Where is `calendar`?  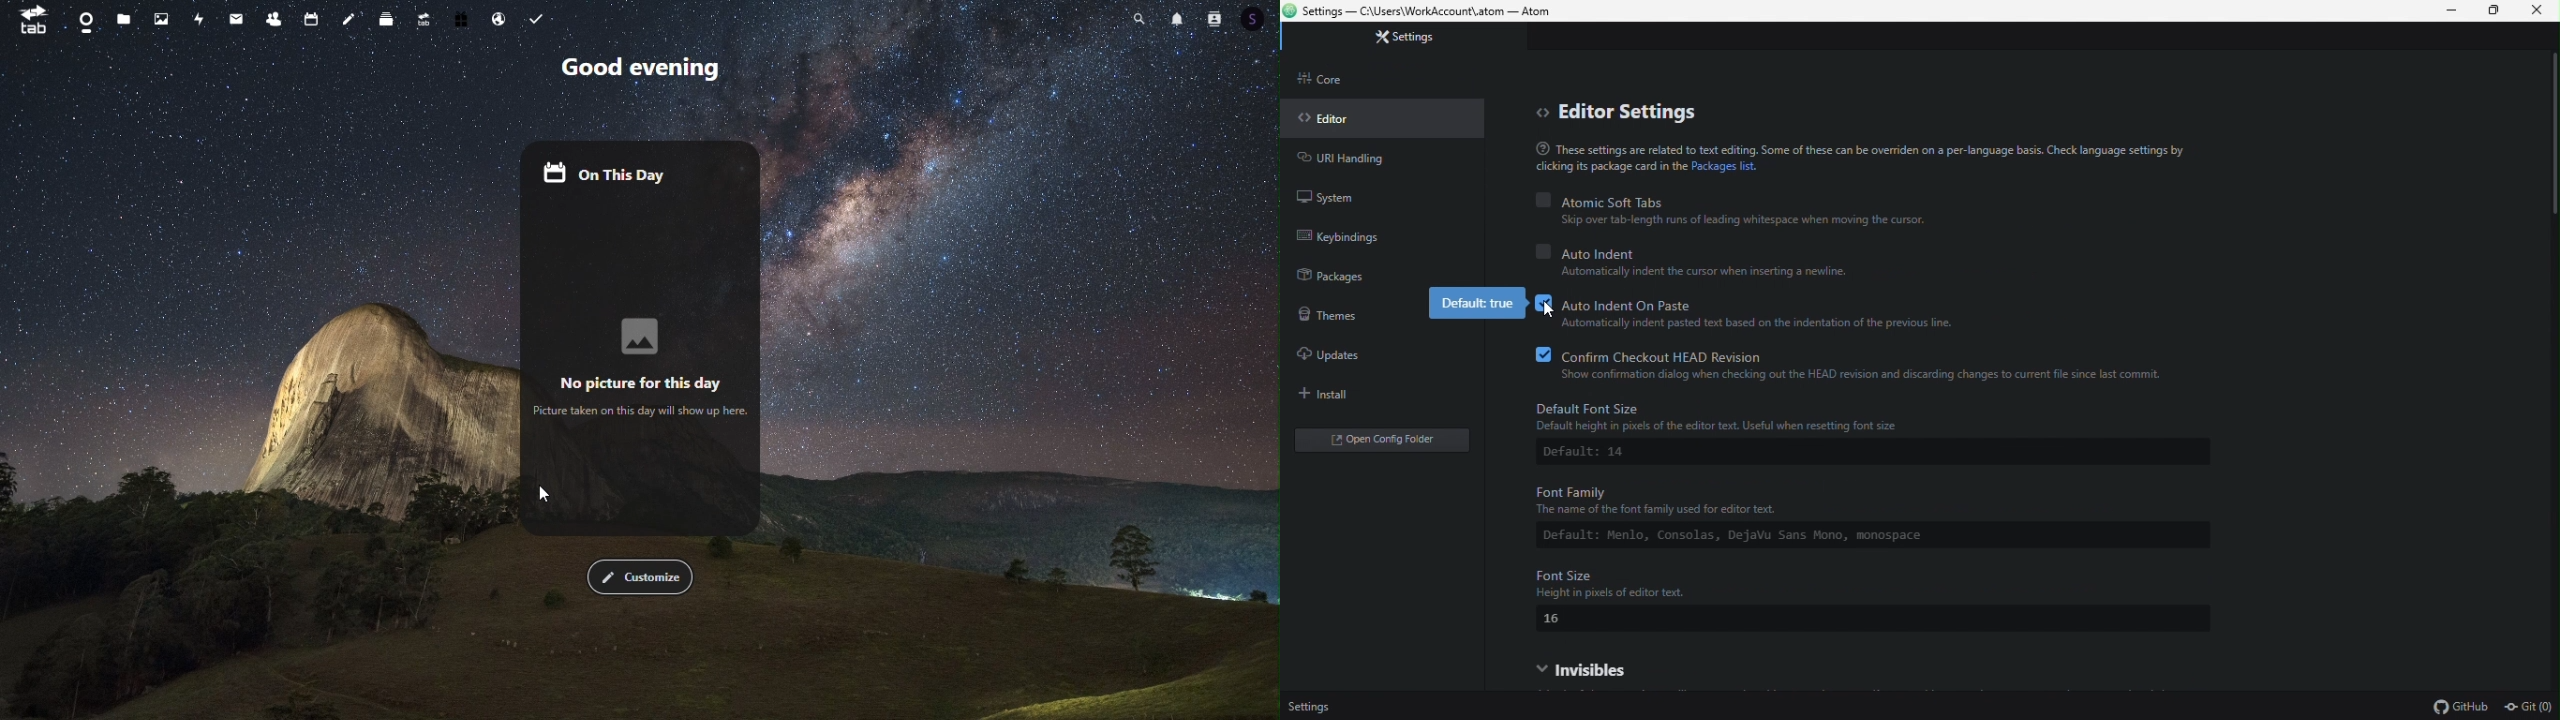 calendar is located at coordinates (313, 17).